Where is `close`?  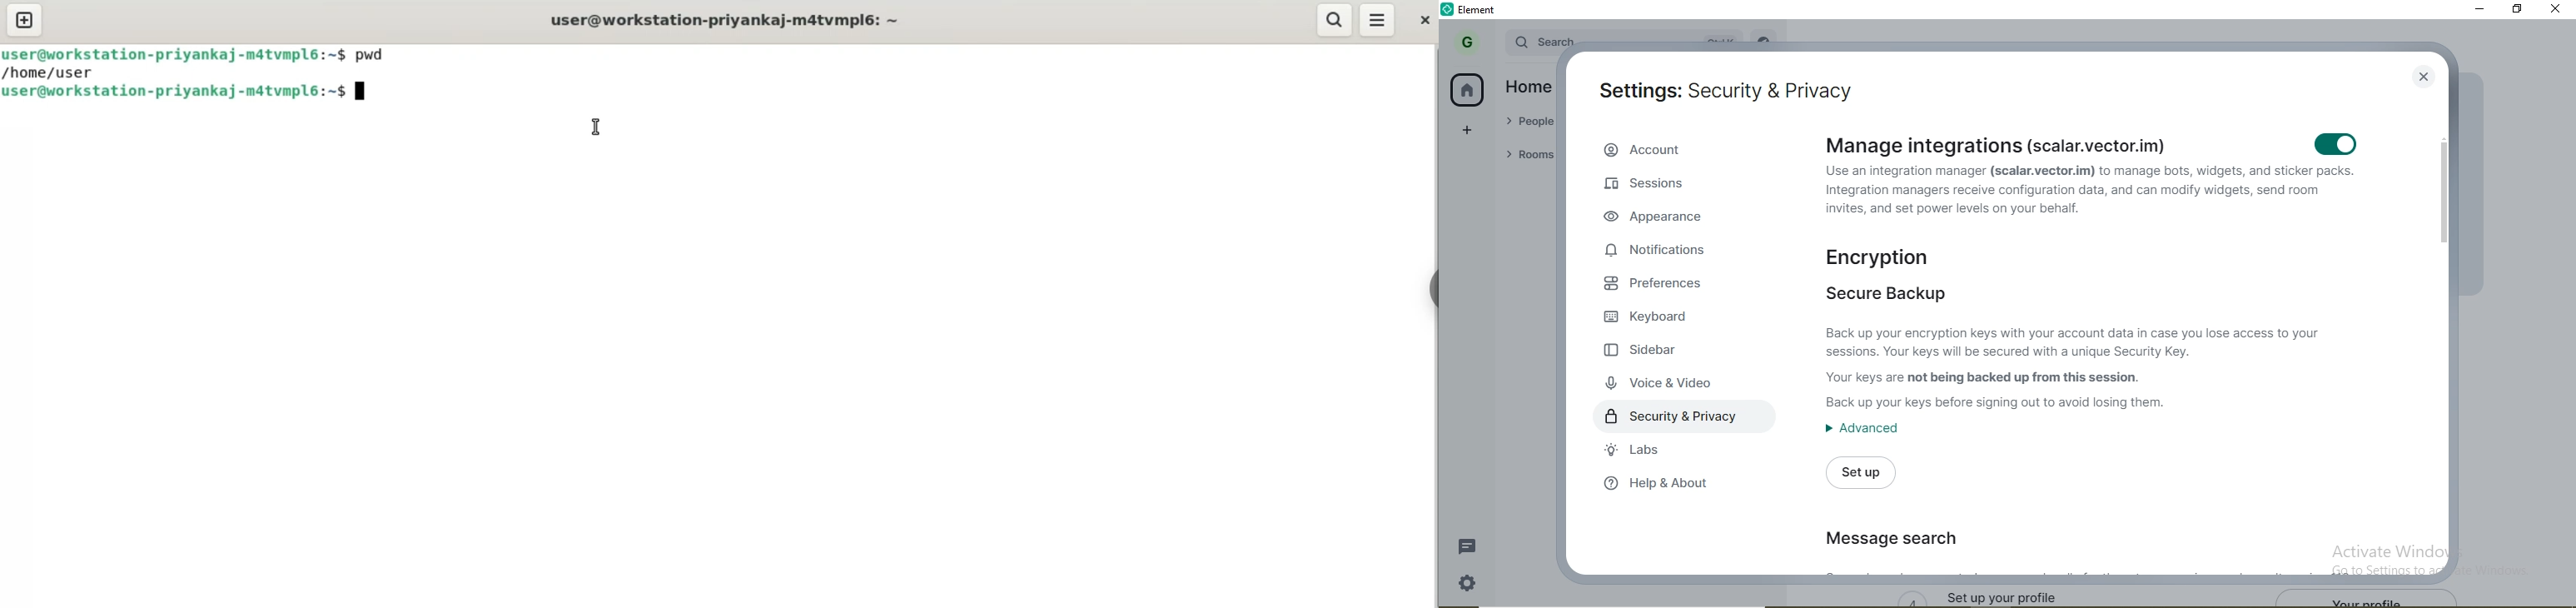
close is located at coordinates (2425, 77).